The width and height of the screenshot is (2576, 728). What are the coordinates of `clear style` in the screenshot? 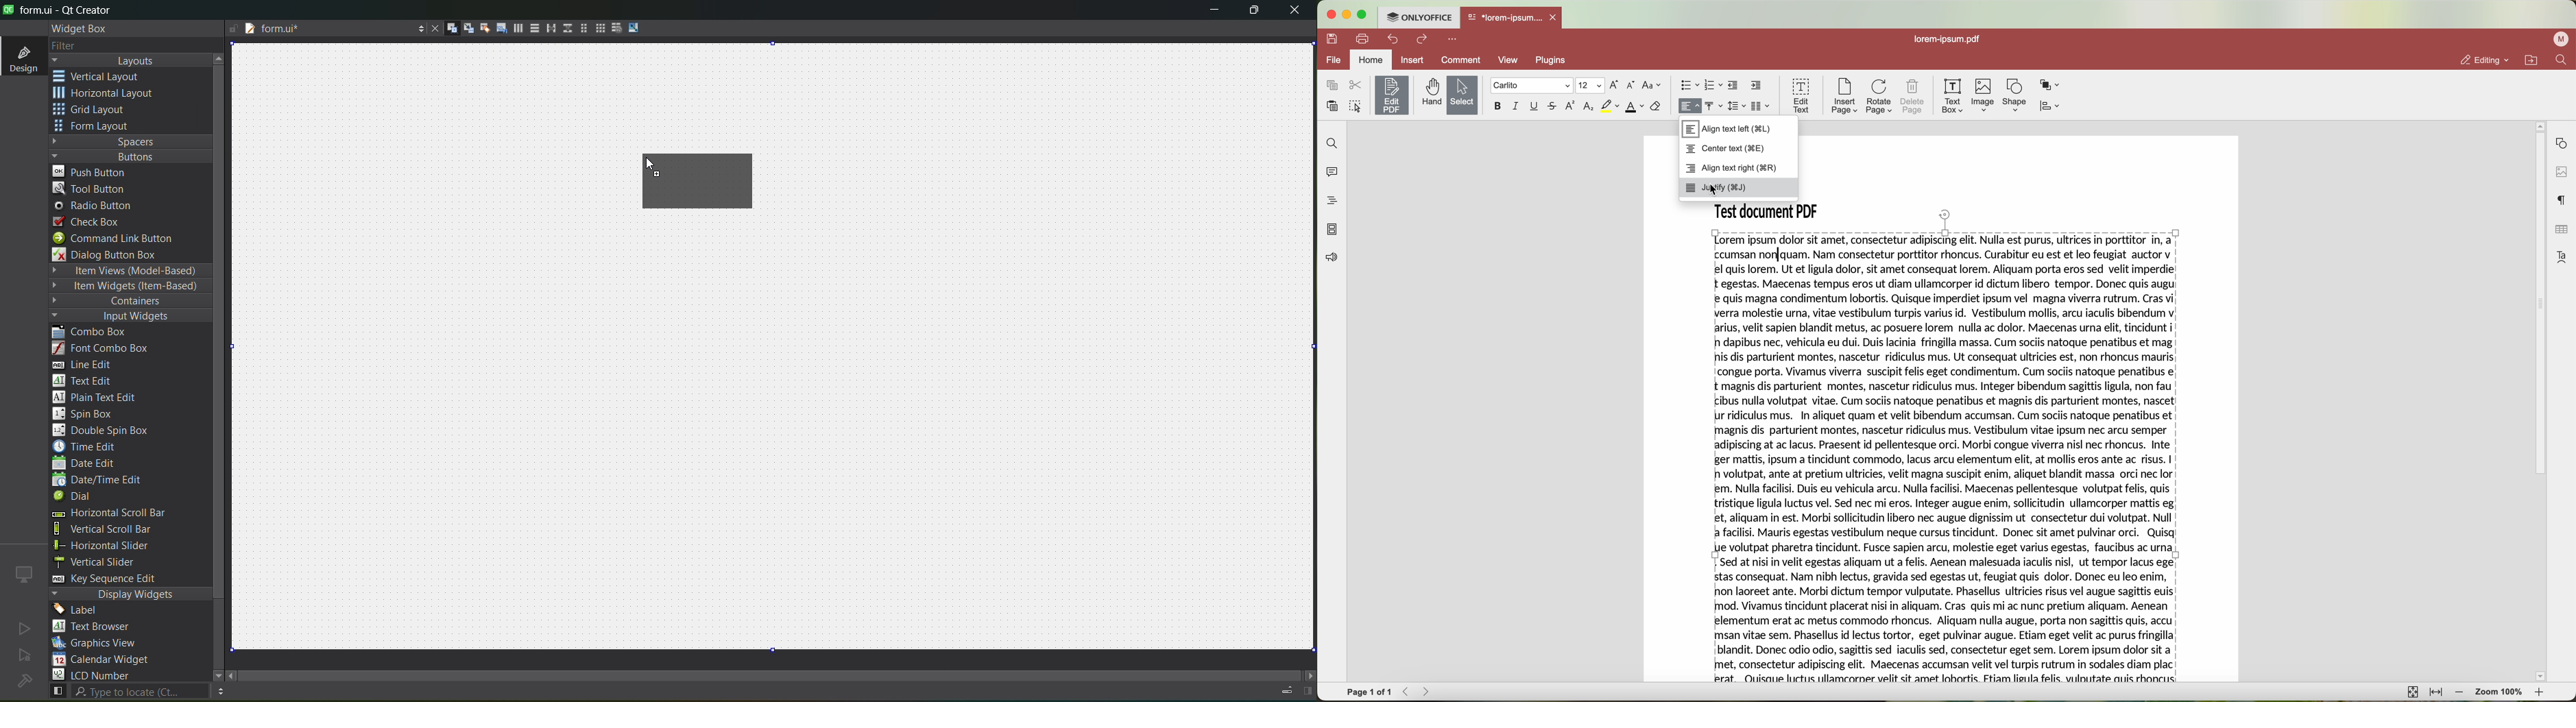 It's located at (1656, 107).